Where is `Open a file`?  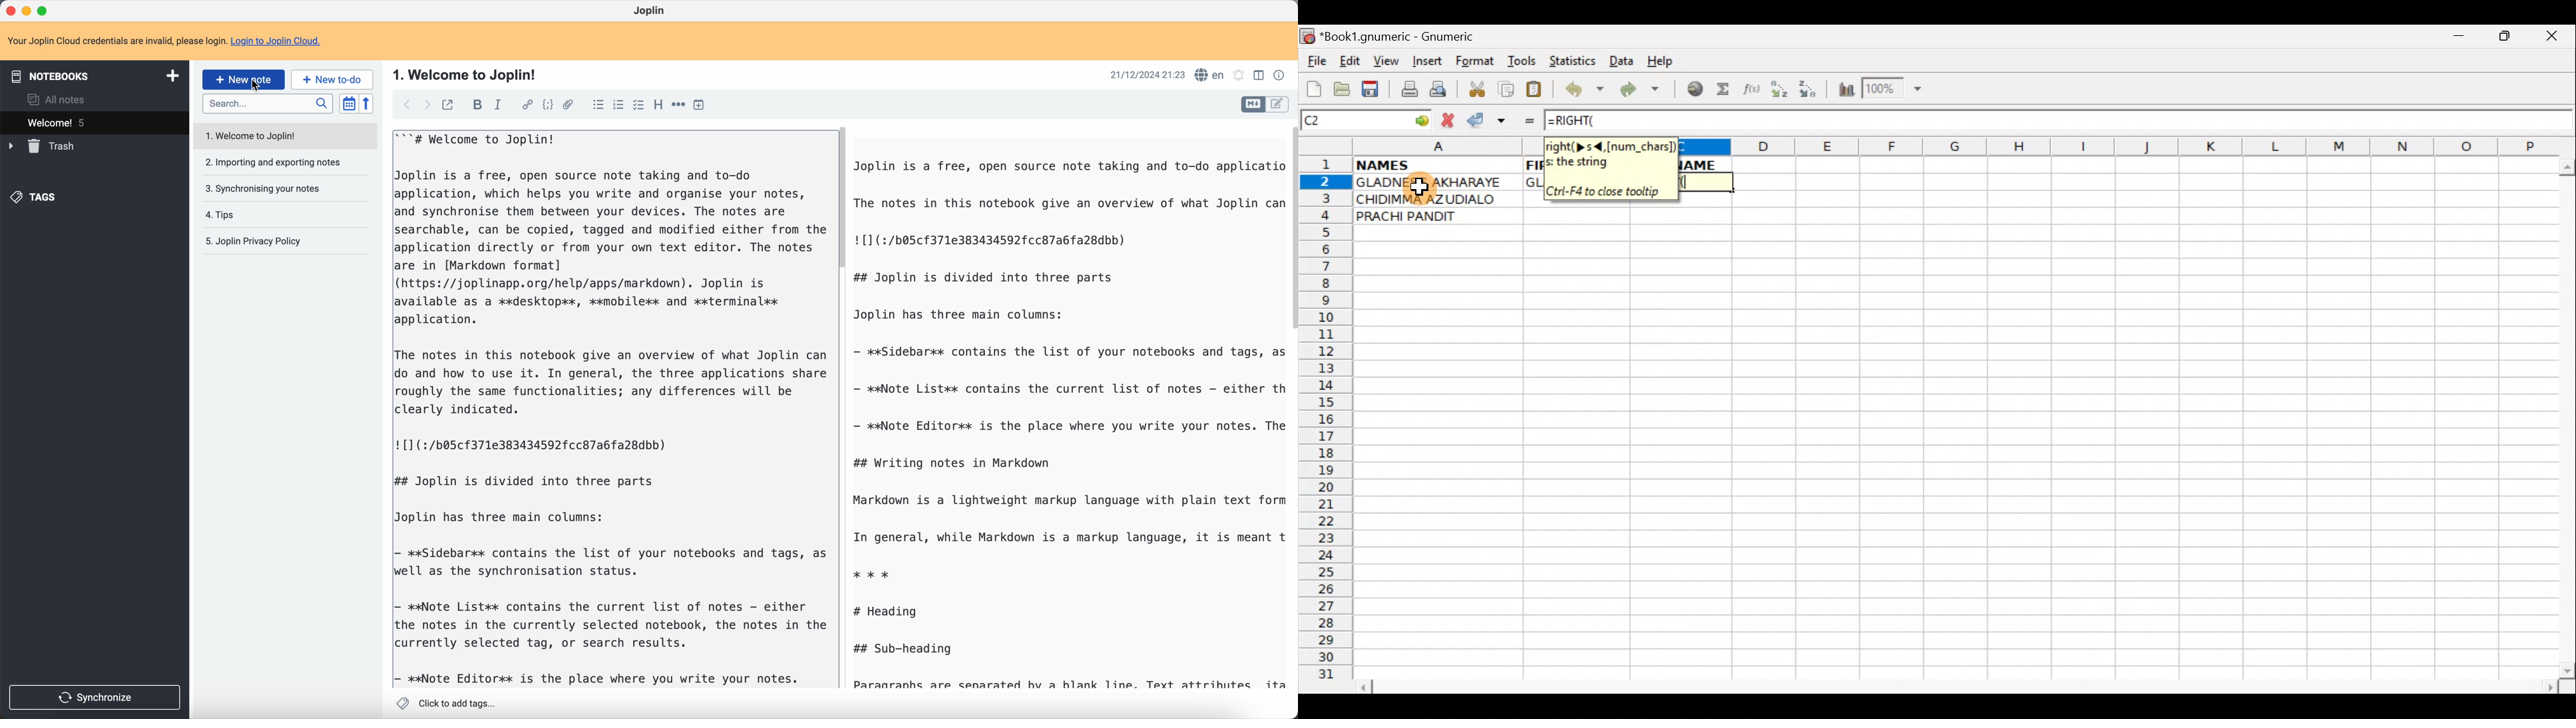
Open a file is located at coordinates (1345, 87).